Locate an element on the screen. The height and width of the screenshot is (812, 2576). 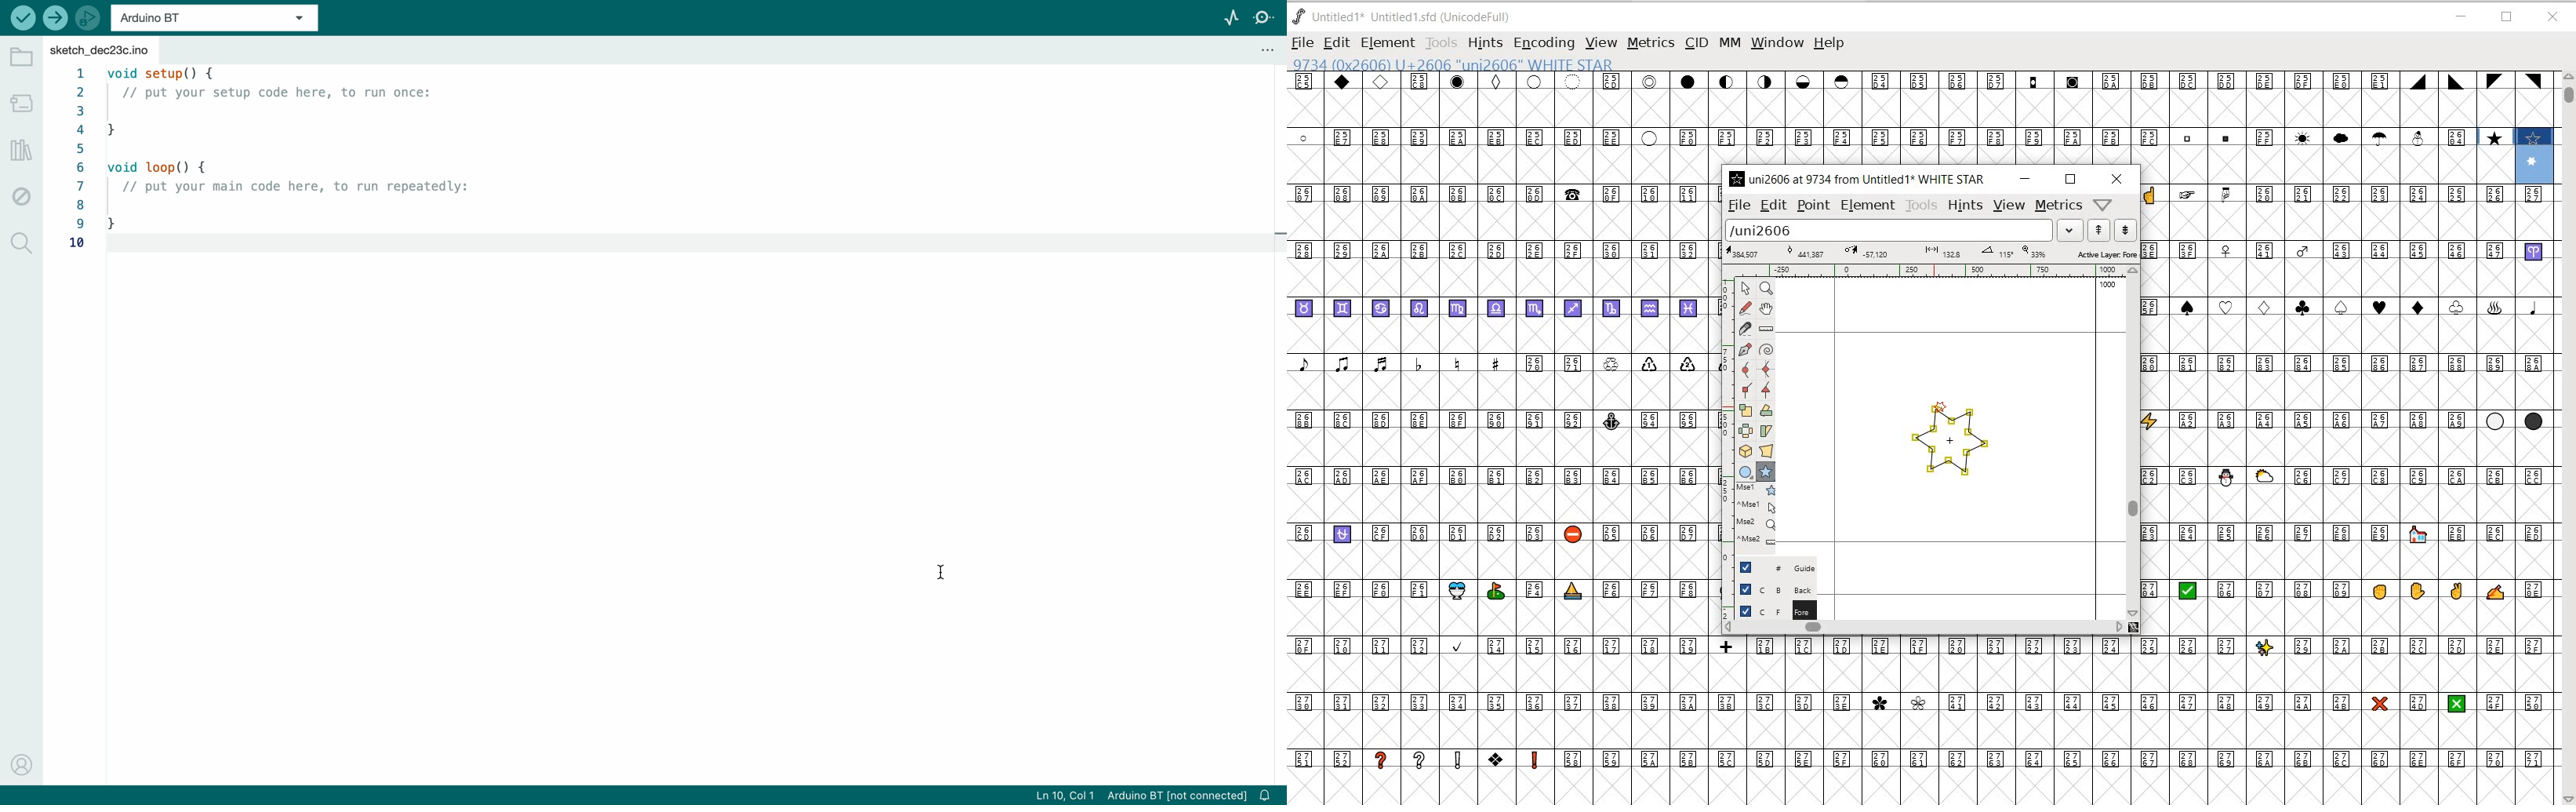
METRICS is located at coordinates (1650, 42).